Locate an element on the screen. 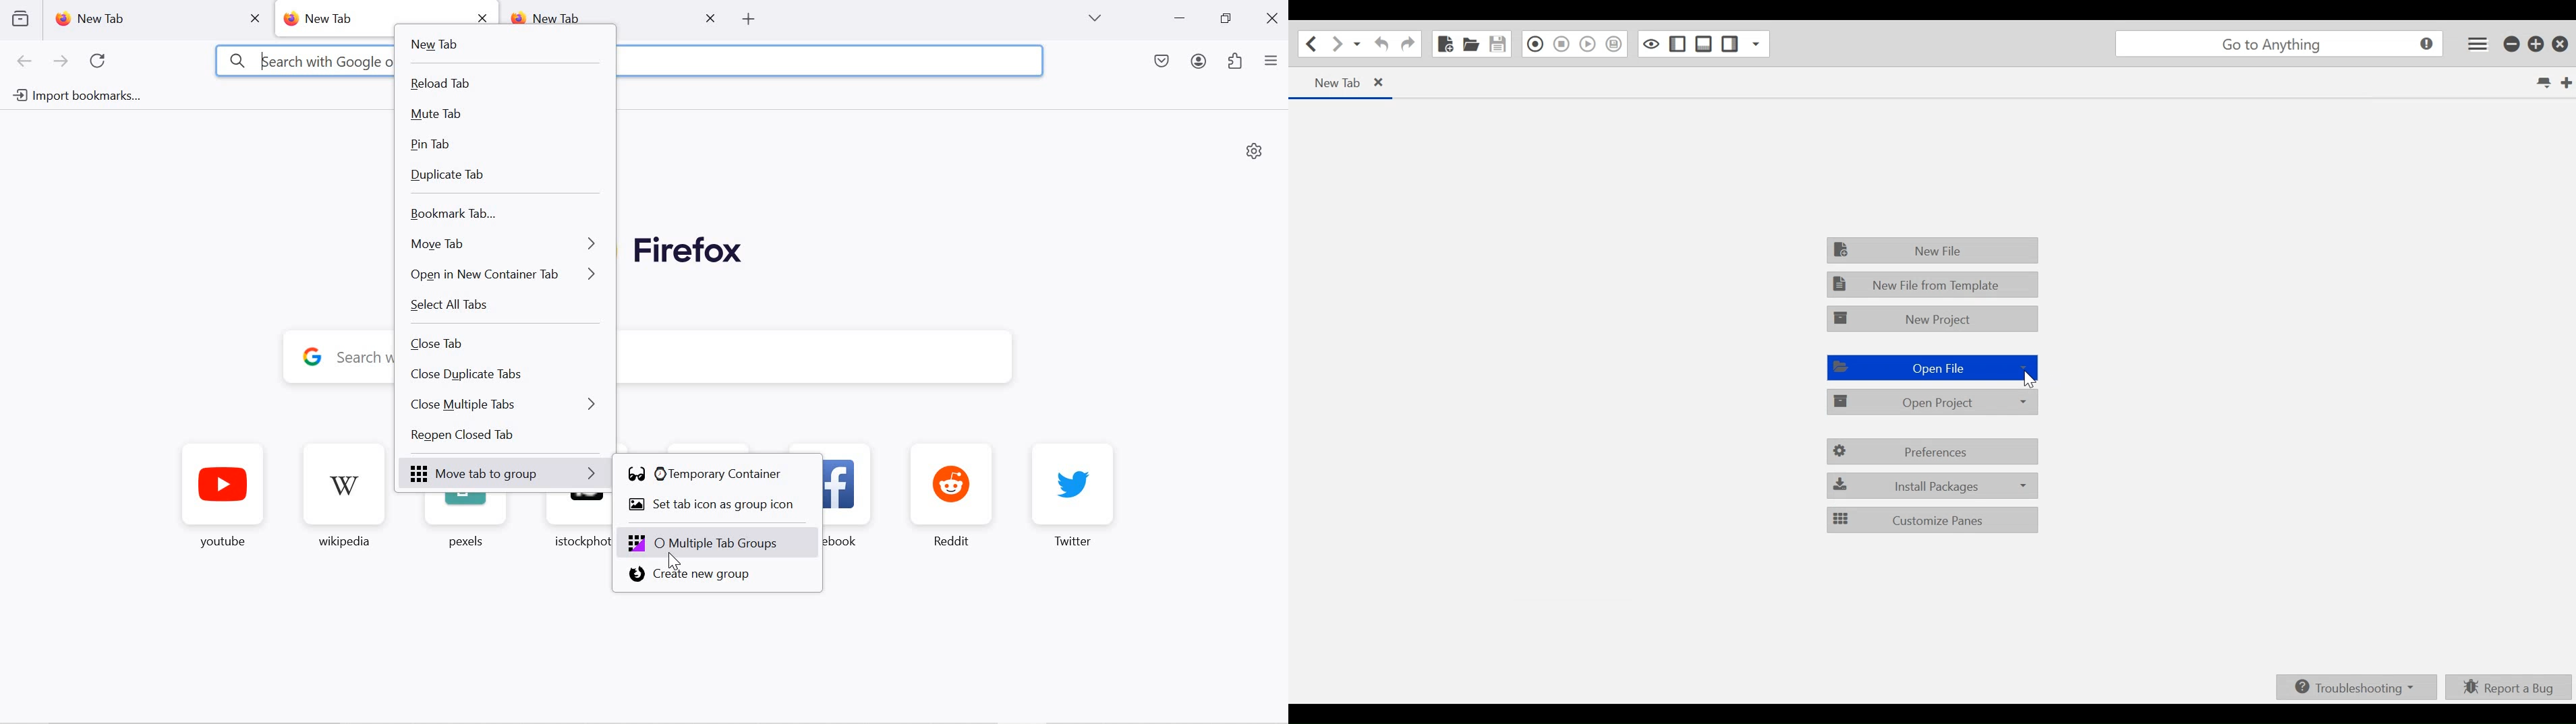 Image resolution: width=2576 pixels, height=728 pixels. 3 kearch with Google or enter address is located at coordinates (303, 61).